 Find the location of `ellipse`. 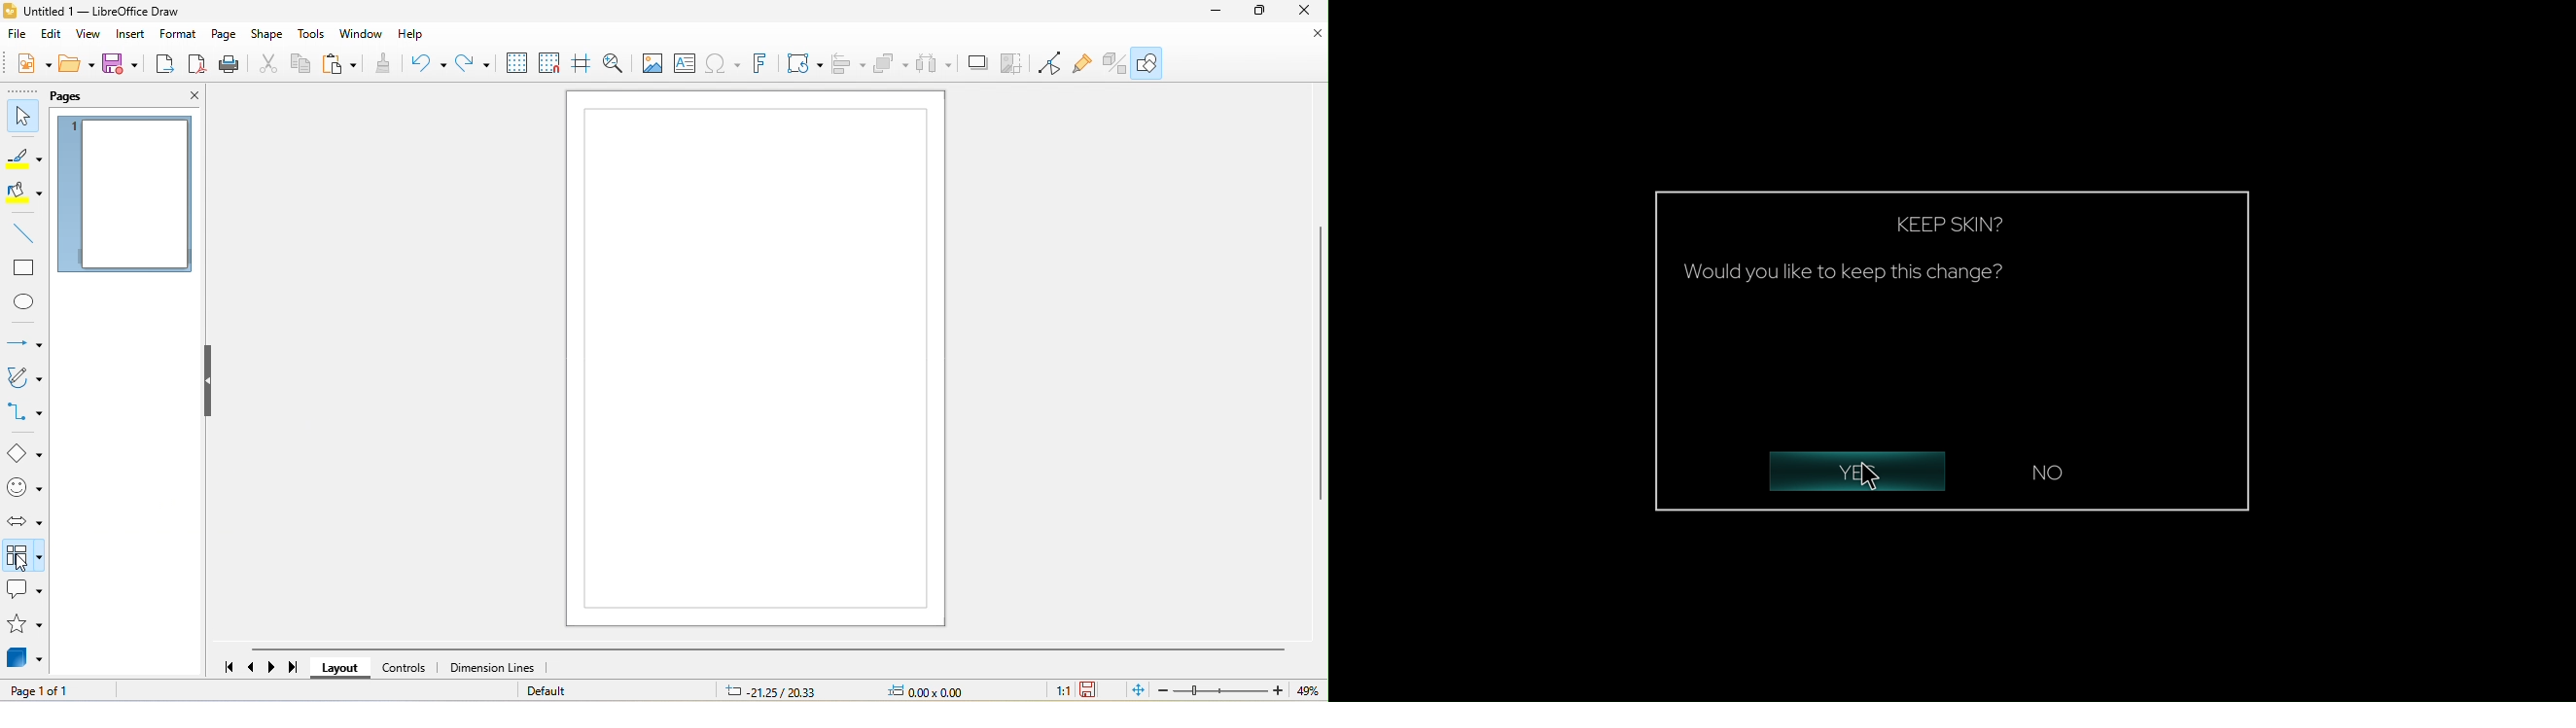

ellipse is located at coordinates (22, 301).